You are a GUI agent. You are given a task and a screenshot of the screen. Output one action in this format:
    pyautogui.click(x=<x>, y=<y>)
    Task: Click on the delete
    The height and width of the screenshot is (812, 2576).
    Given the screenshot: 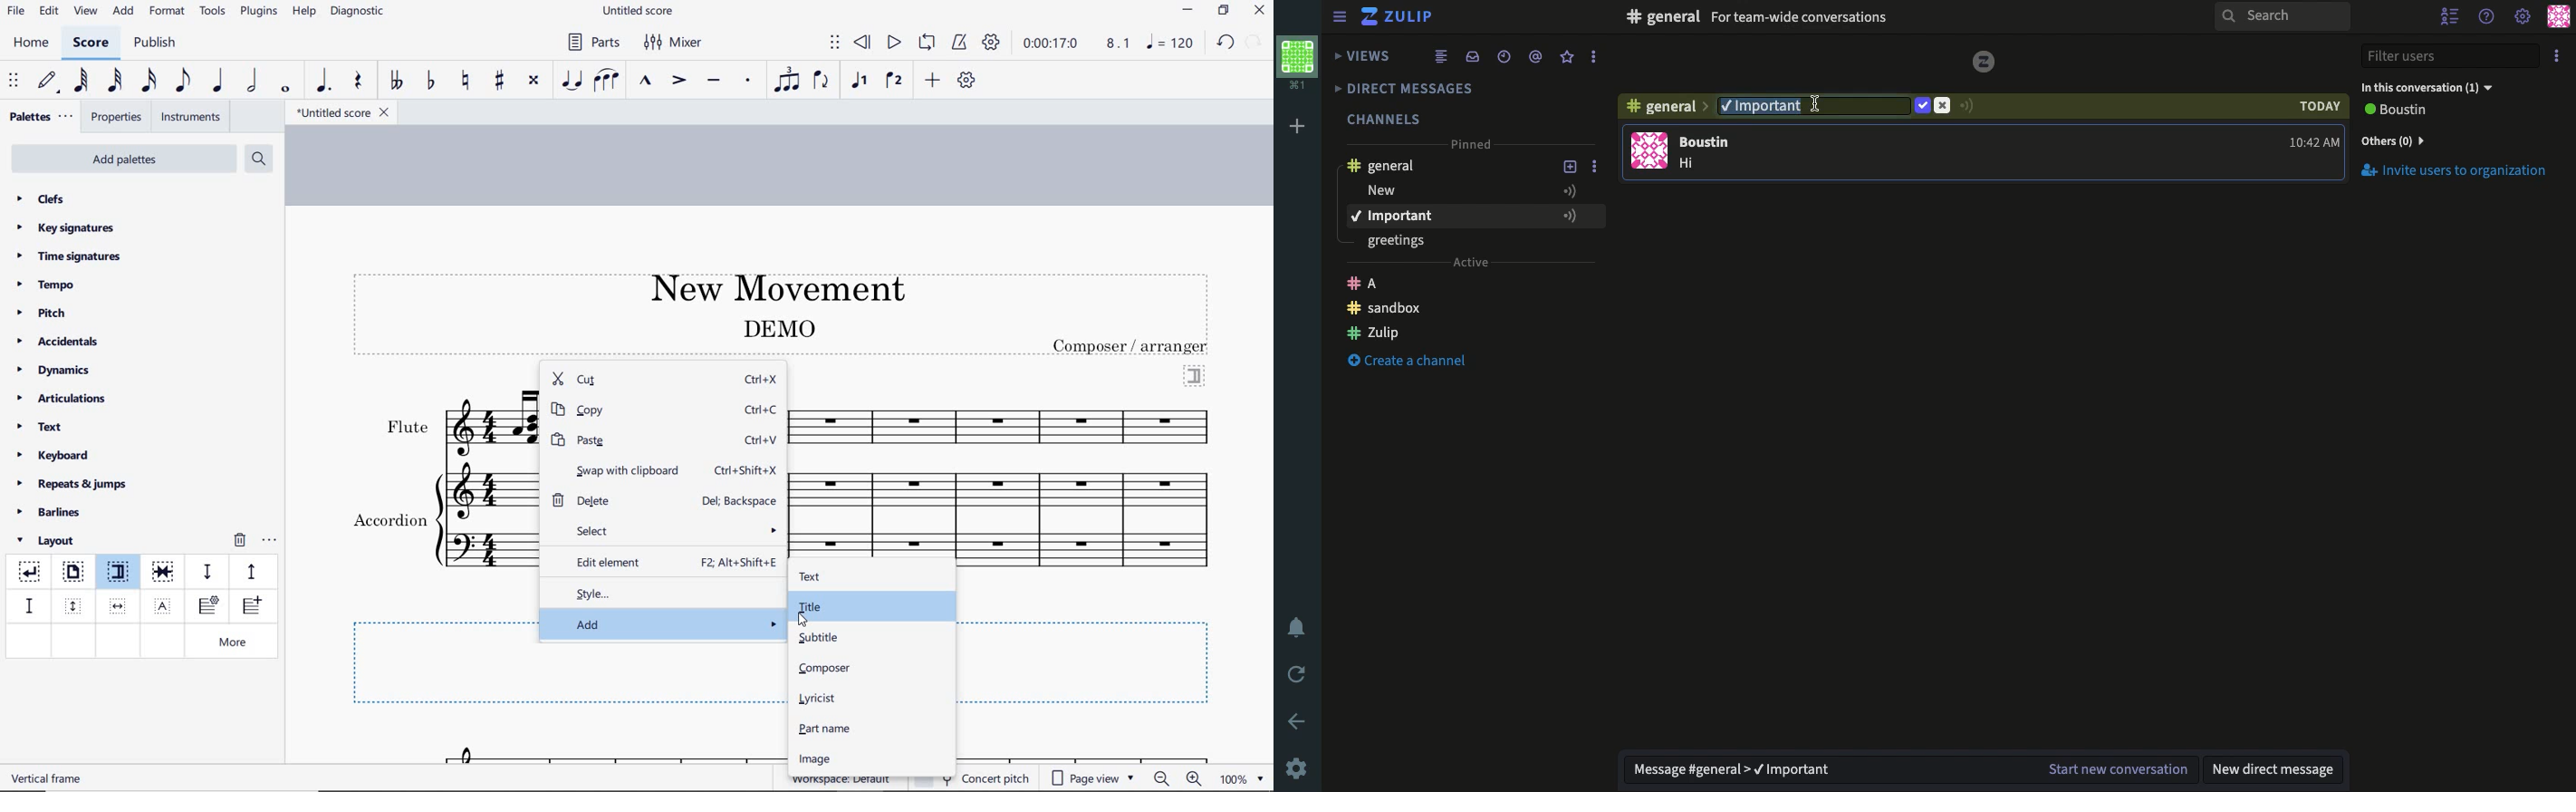 What is the action you would take?
    pyautogui.click(x=604, y=499)
    